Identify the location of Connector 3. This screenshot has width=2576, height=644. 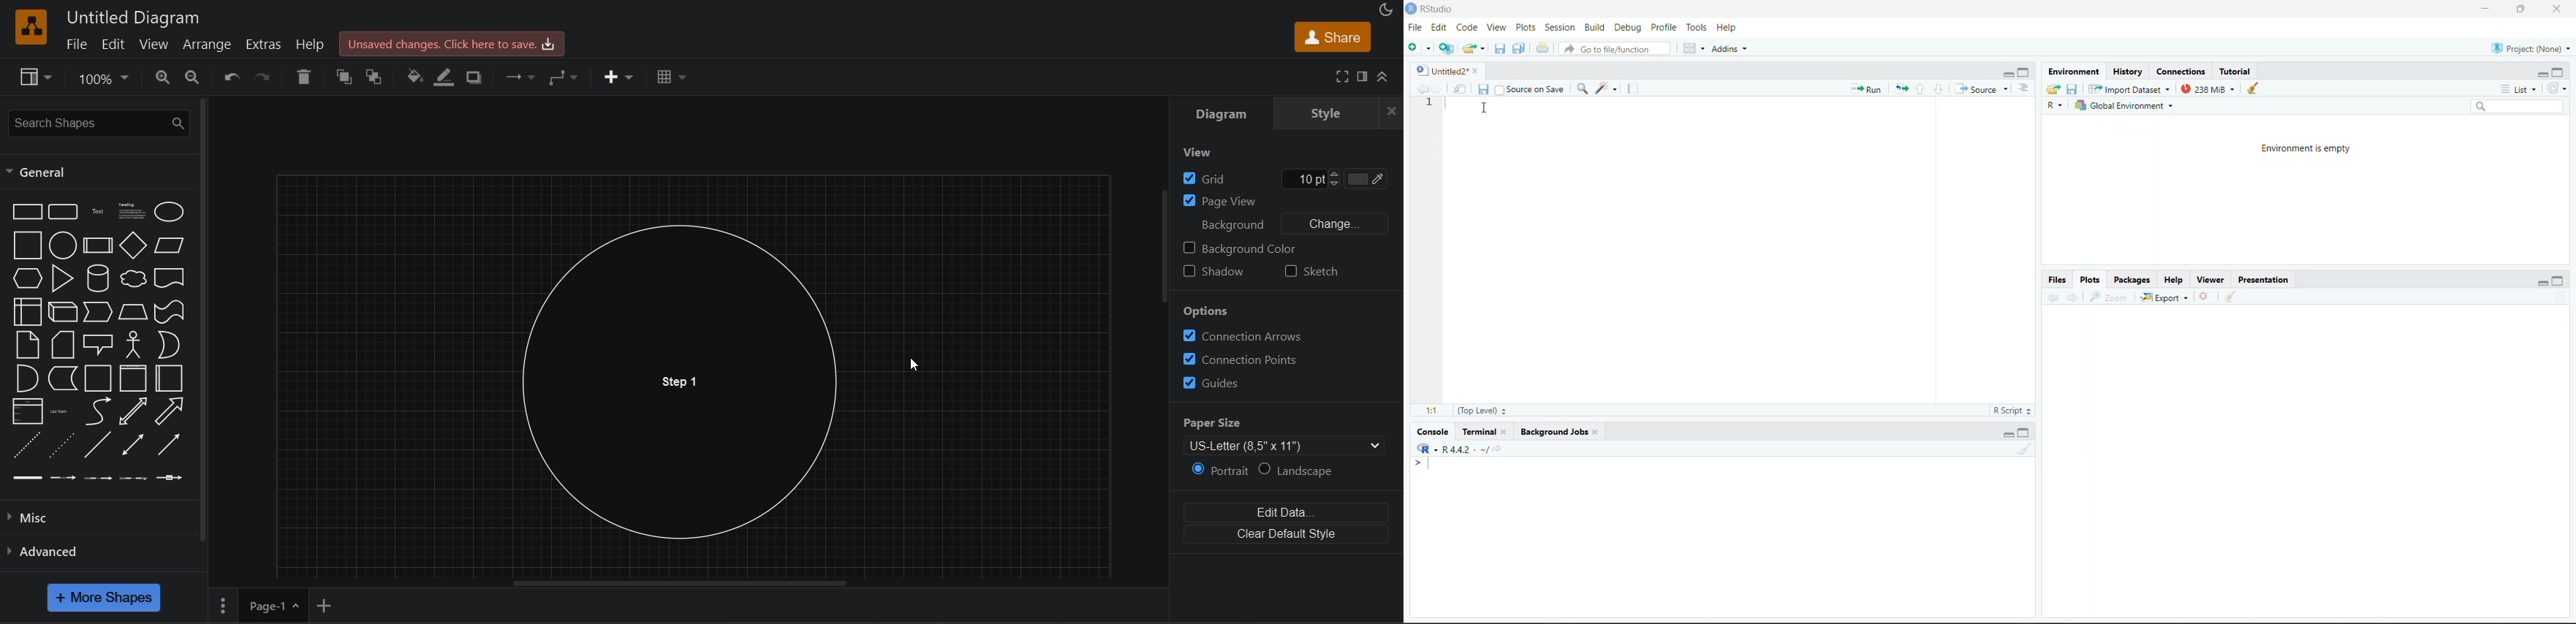
(95, 478).